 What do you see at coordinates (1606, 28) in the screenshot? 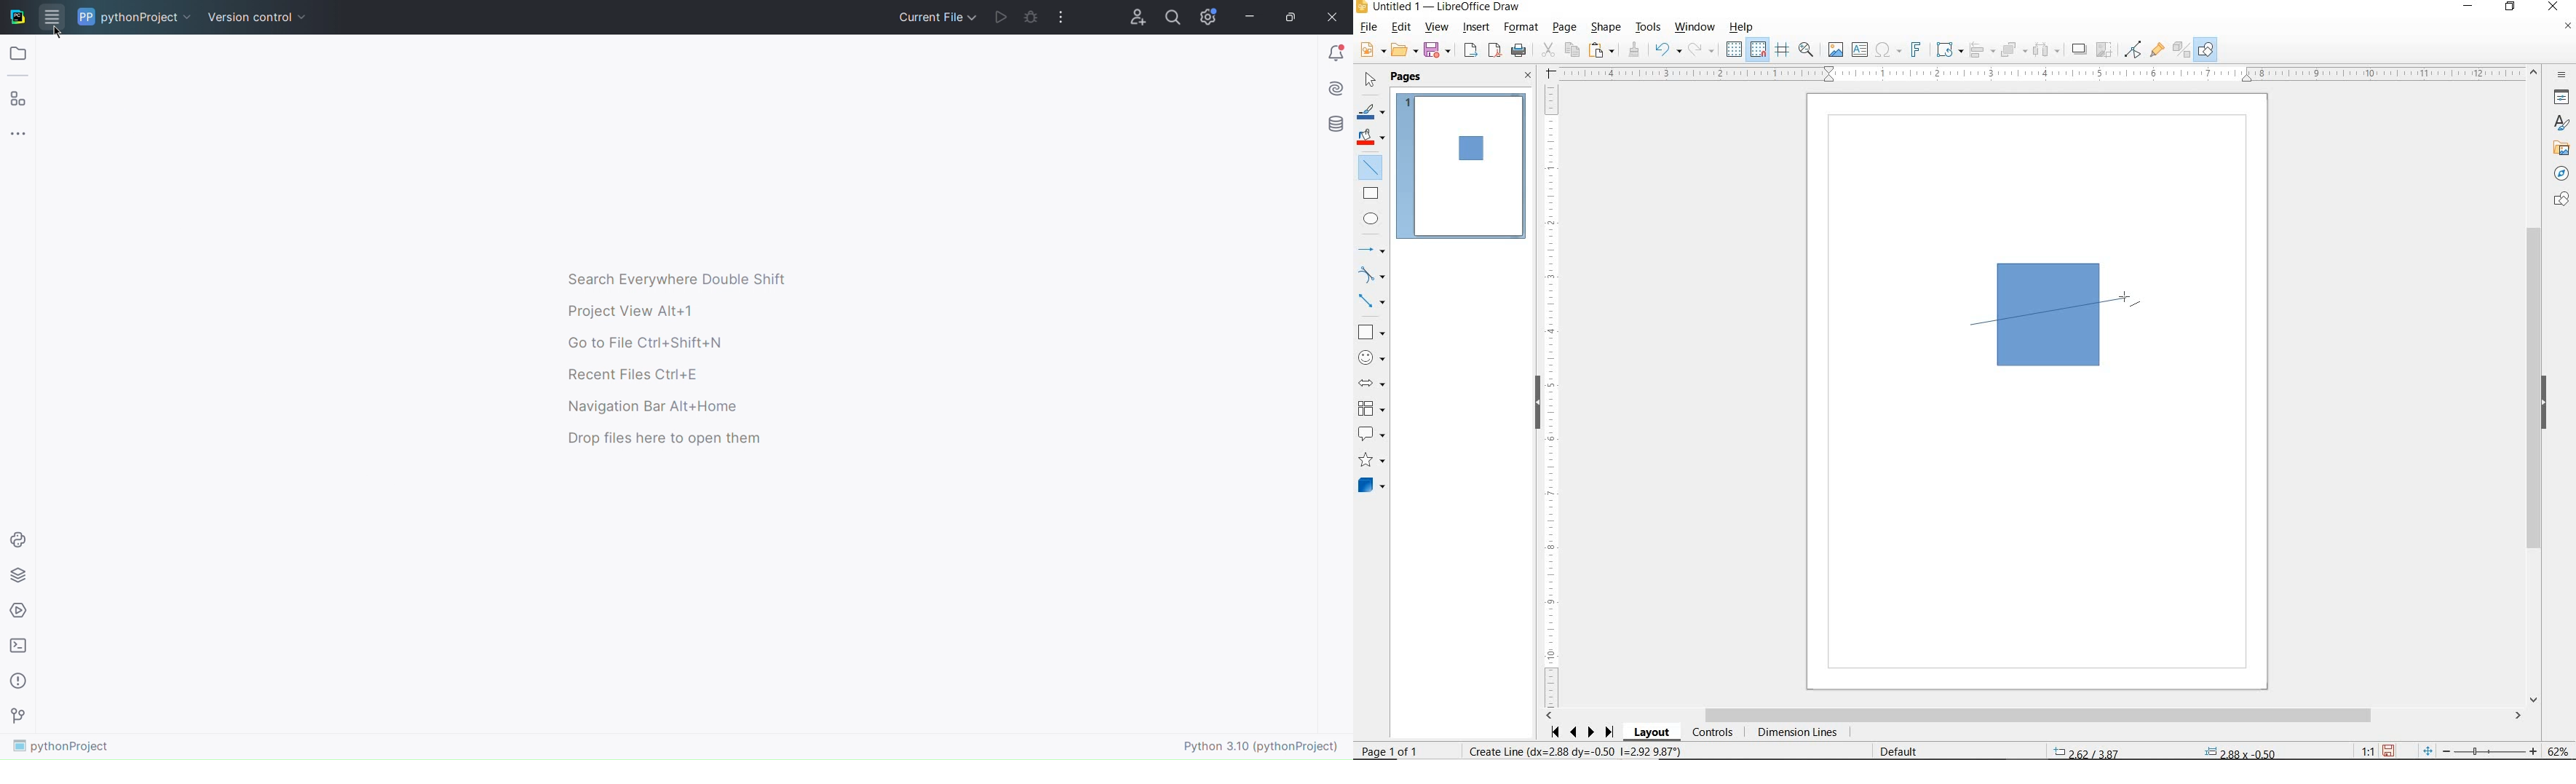
I see `SHAPE` at bounding box center [1606, 28].